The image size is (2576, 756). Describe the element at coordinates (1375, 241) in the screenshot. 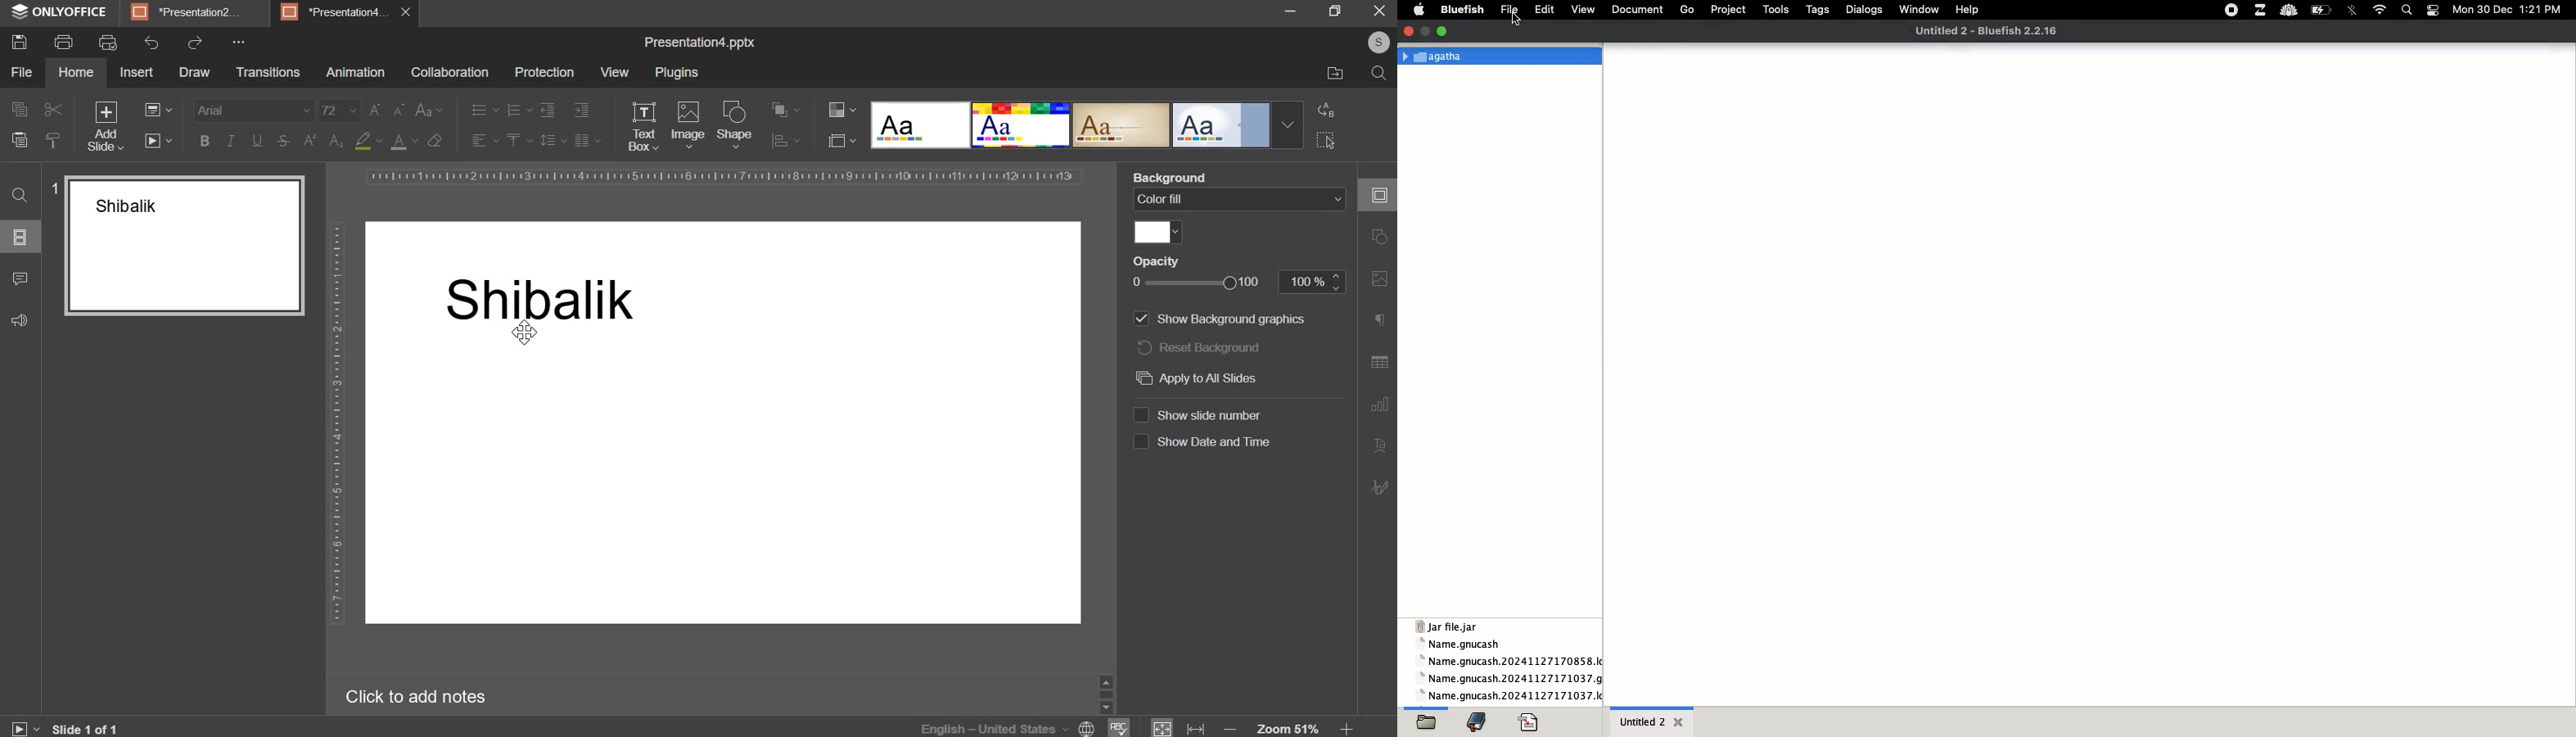

I see `shapes` at that location.